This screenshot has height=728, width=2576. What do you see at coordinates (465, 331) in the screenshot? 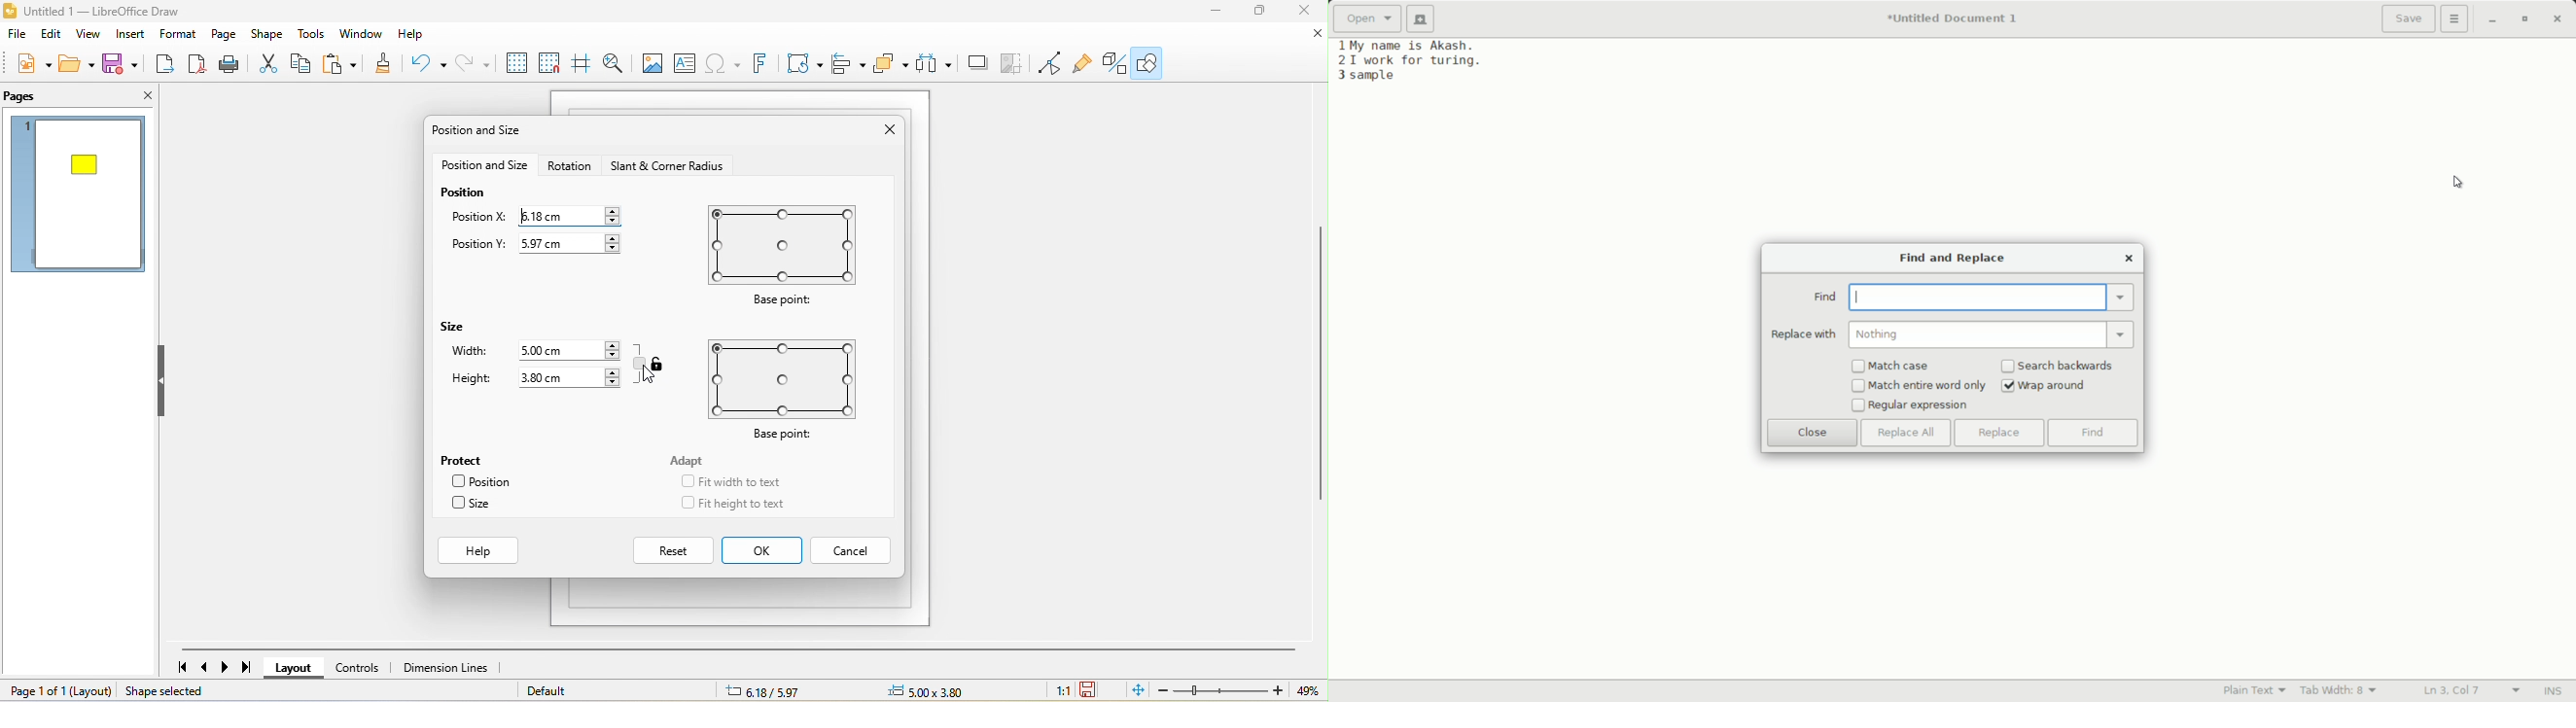
I see `size` at bounding box center [465, 331].